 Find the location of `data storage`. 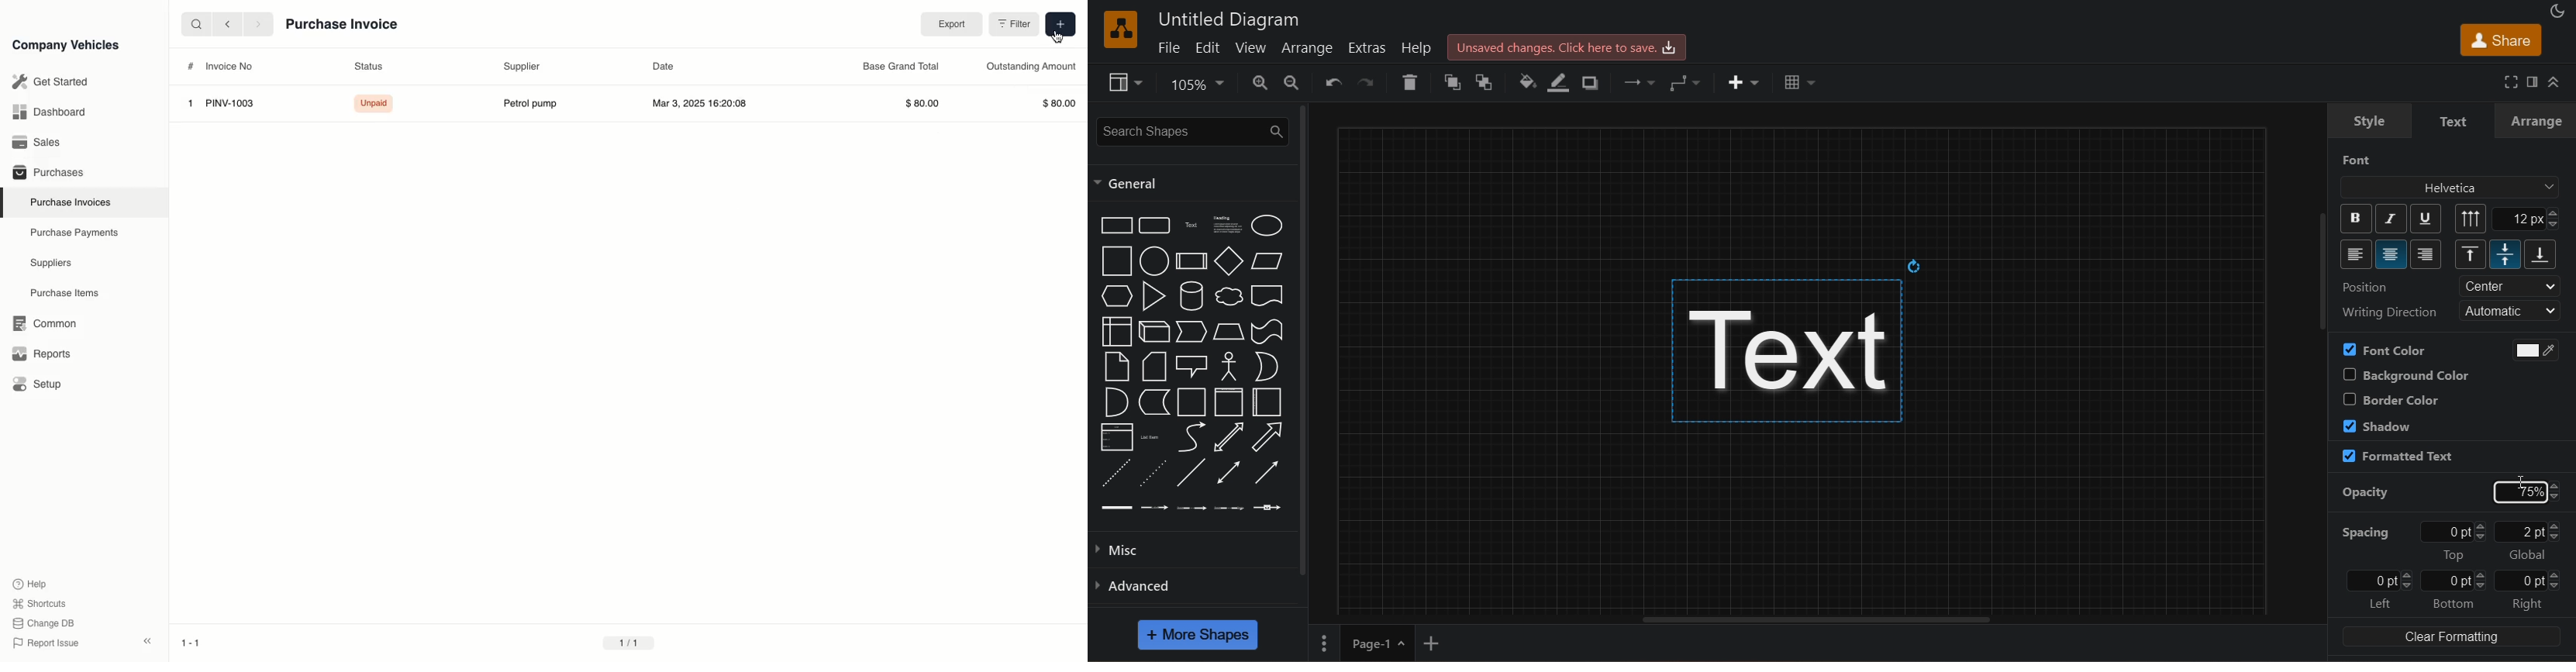

data storage is located at coordinates (1155, 402).